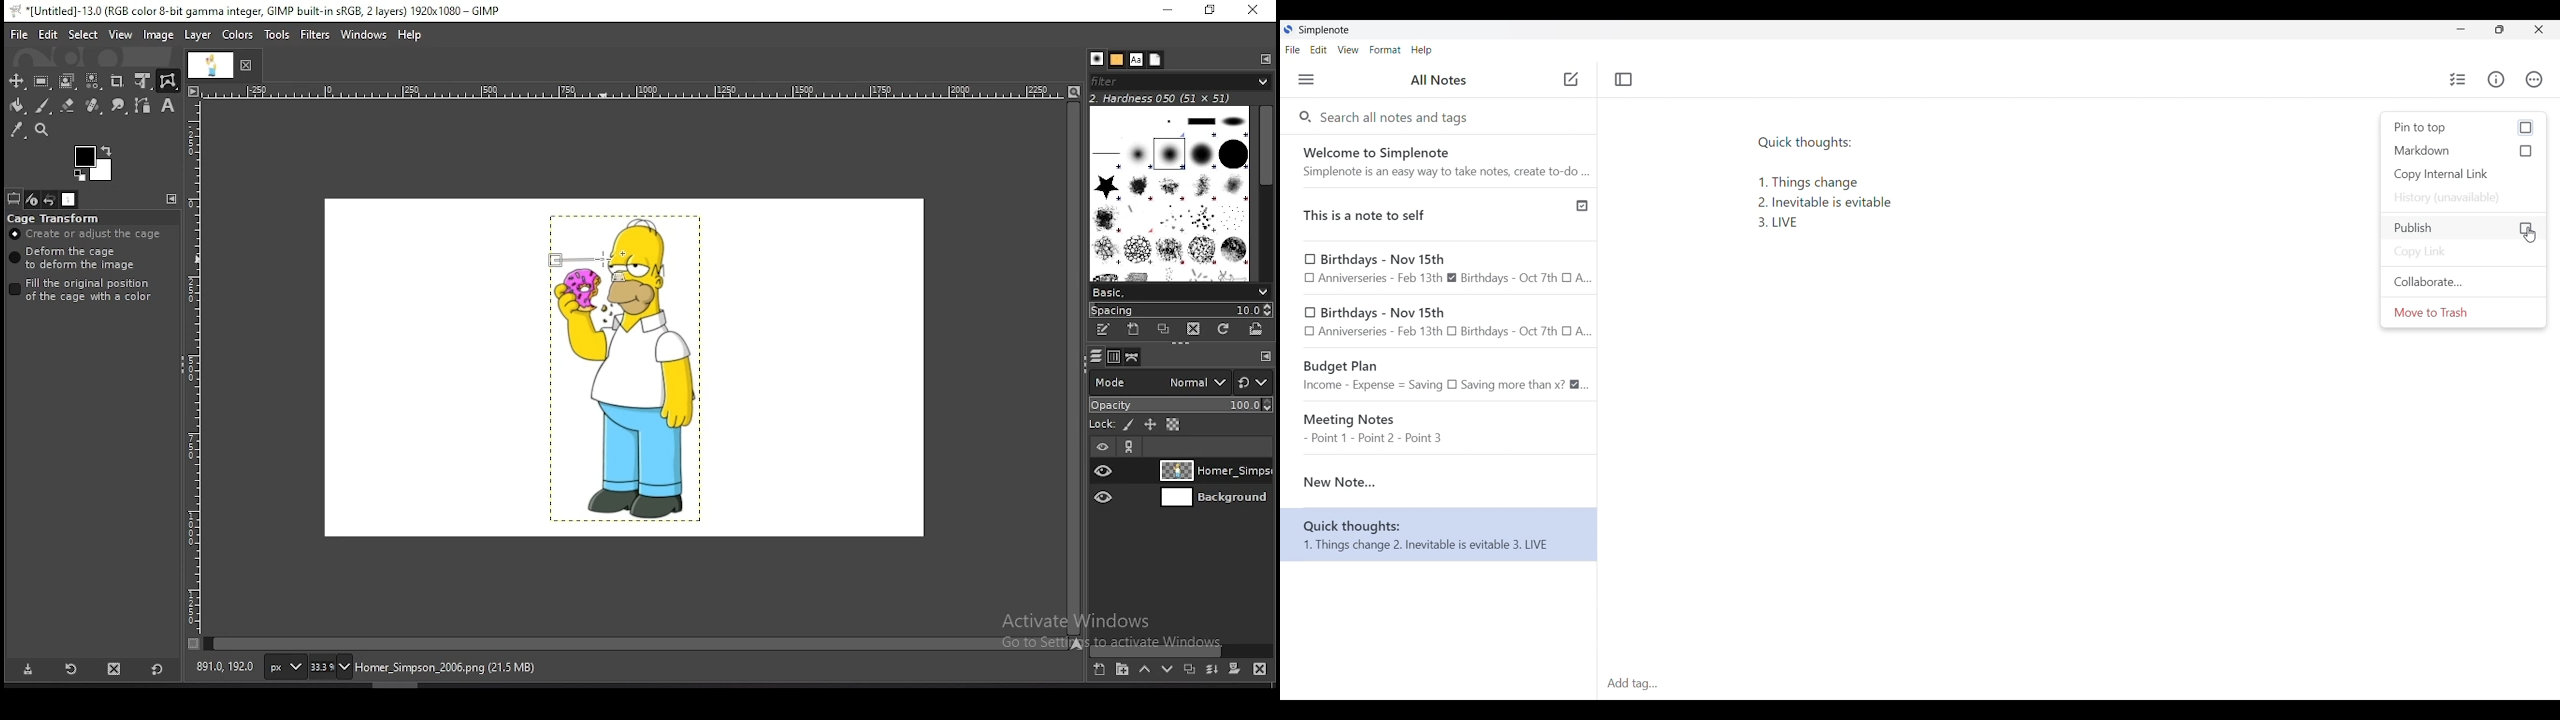 This screenshot has height=728, width=2576. Describe the element at coordinates (2534, 79) in the screenshot. I see `Actions` at that location.